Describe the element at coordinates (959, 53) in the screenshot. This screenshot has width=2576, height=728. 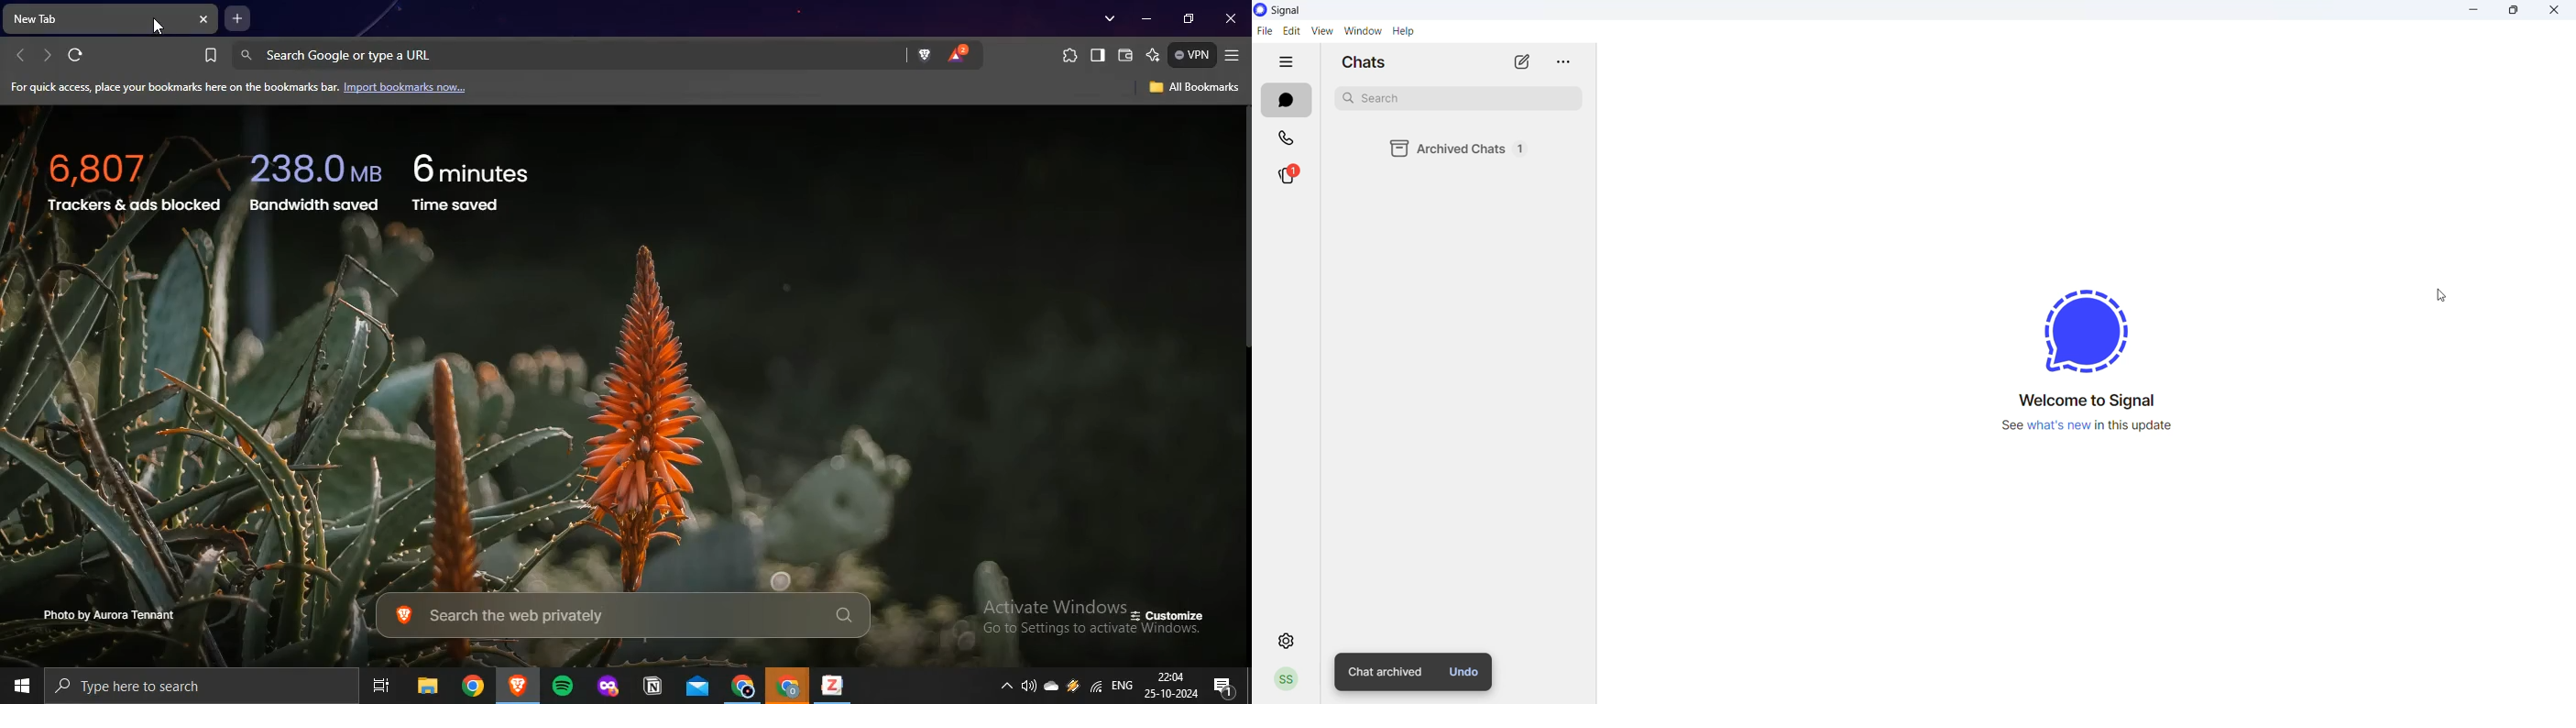
I see `brave rewards` at that location.